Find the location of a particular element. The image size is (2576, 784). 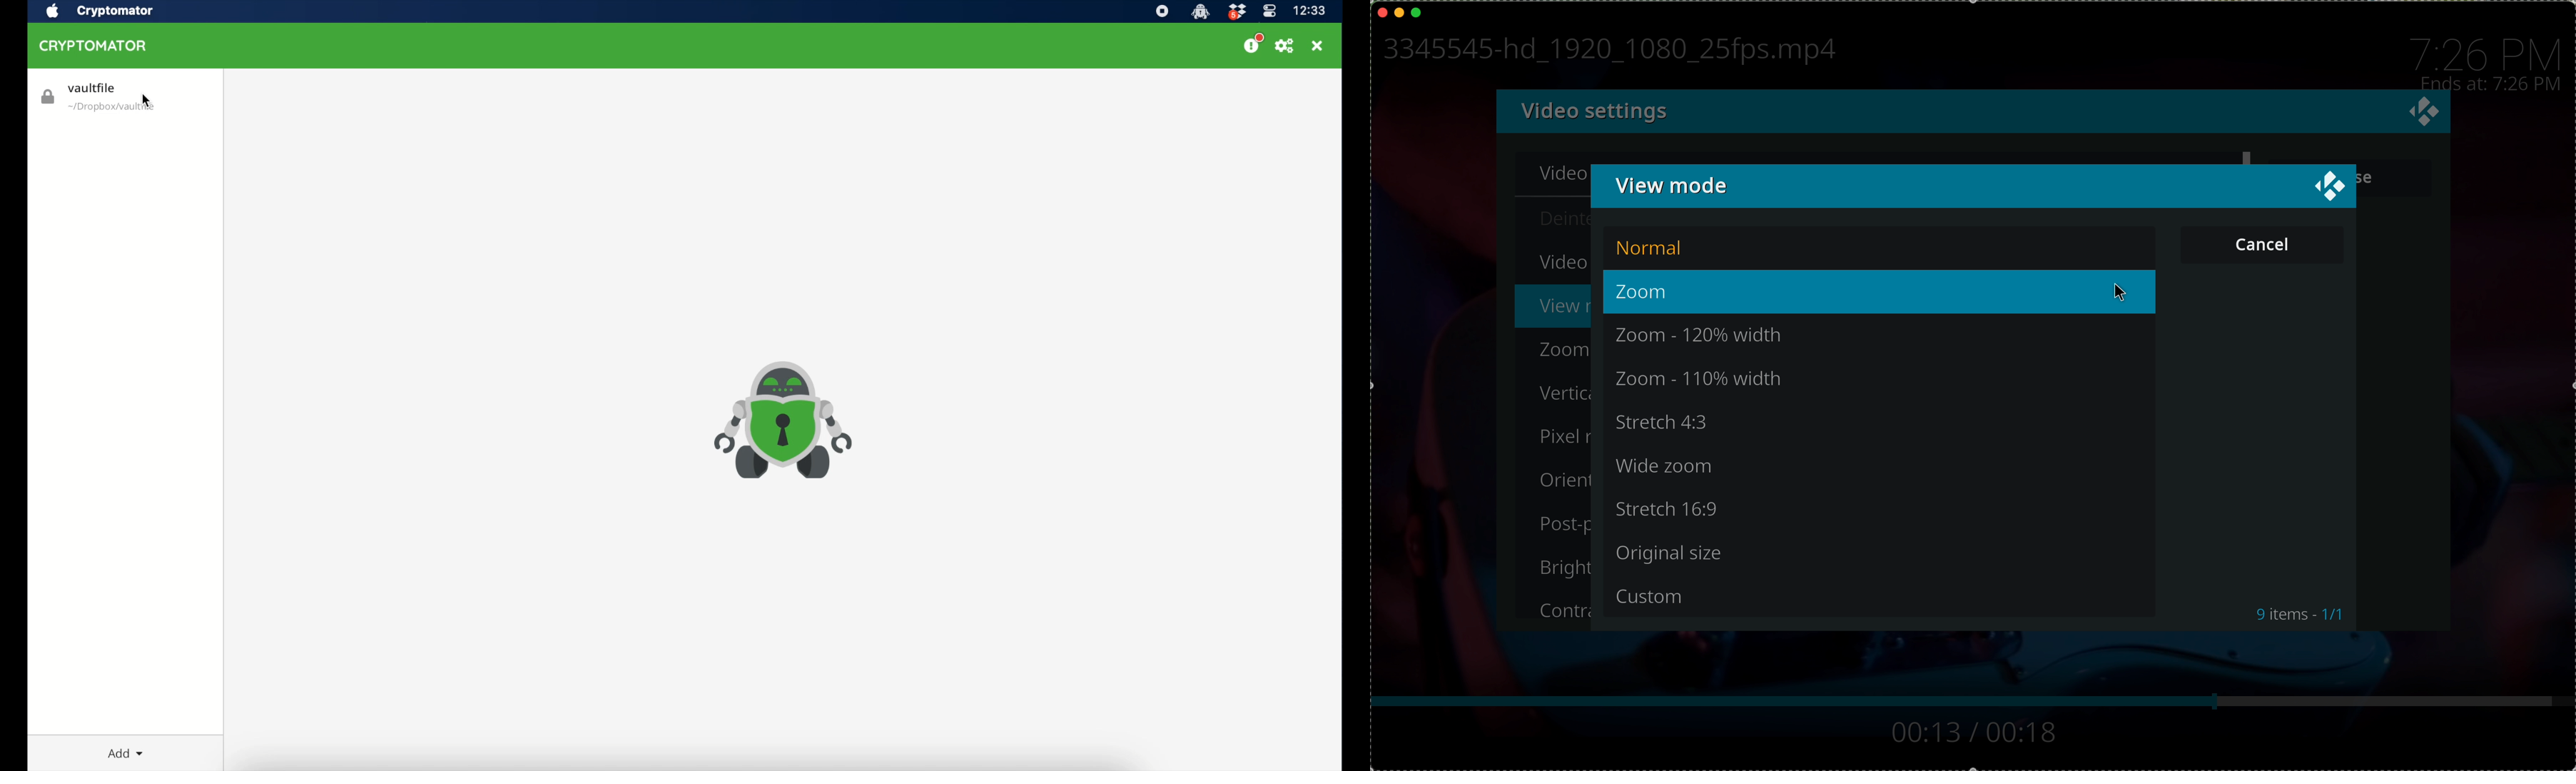

normal is located at coordinates (1651, 246).